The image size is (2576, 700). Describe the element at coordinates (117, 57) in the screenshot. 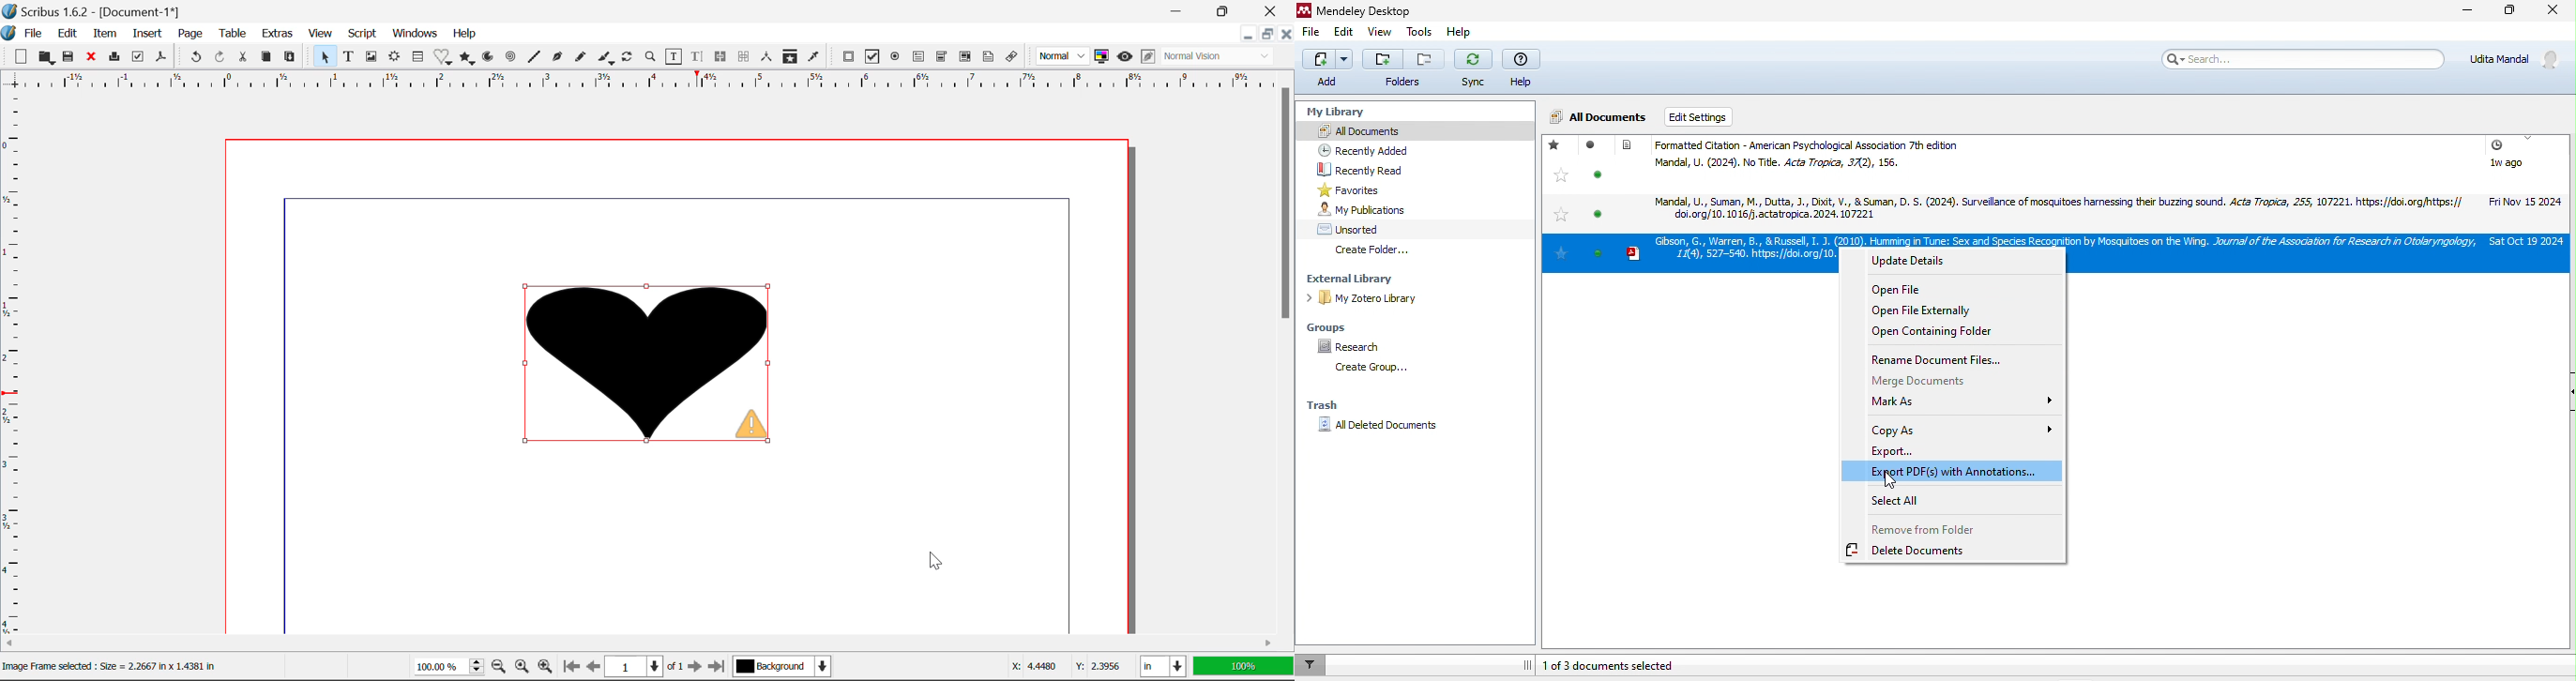

I see `Print` at that location.